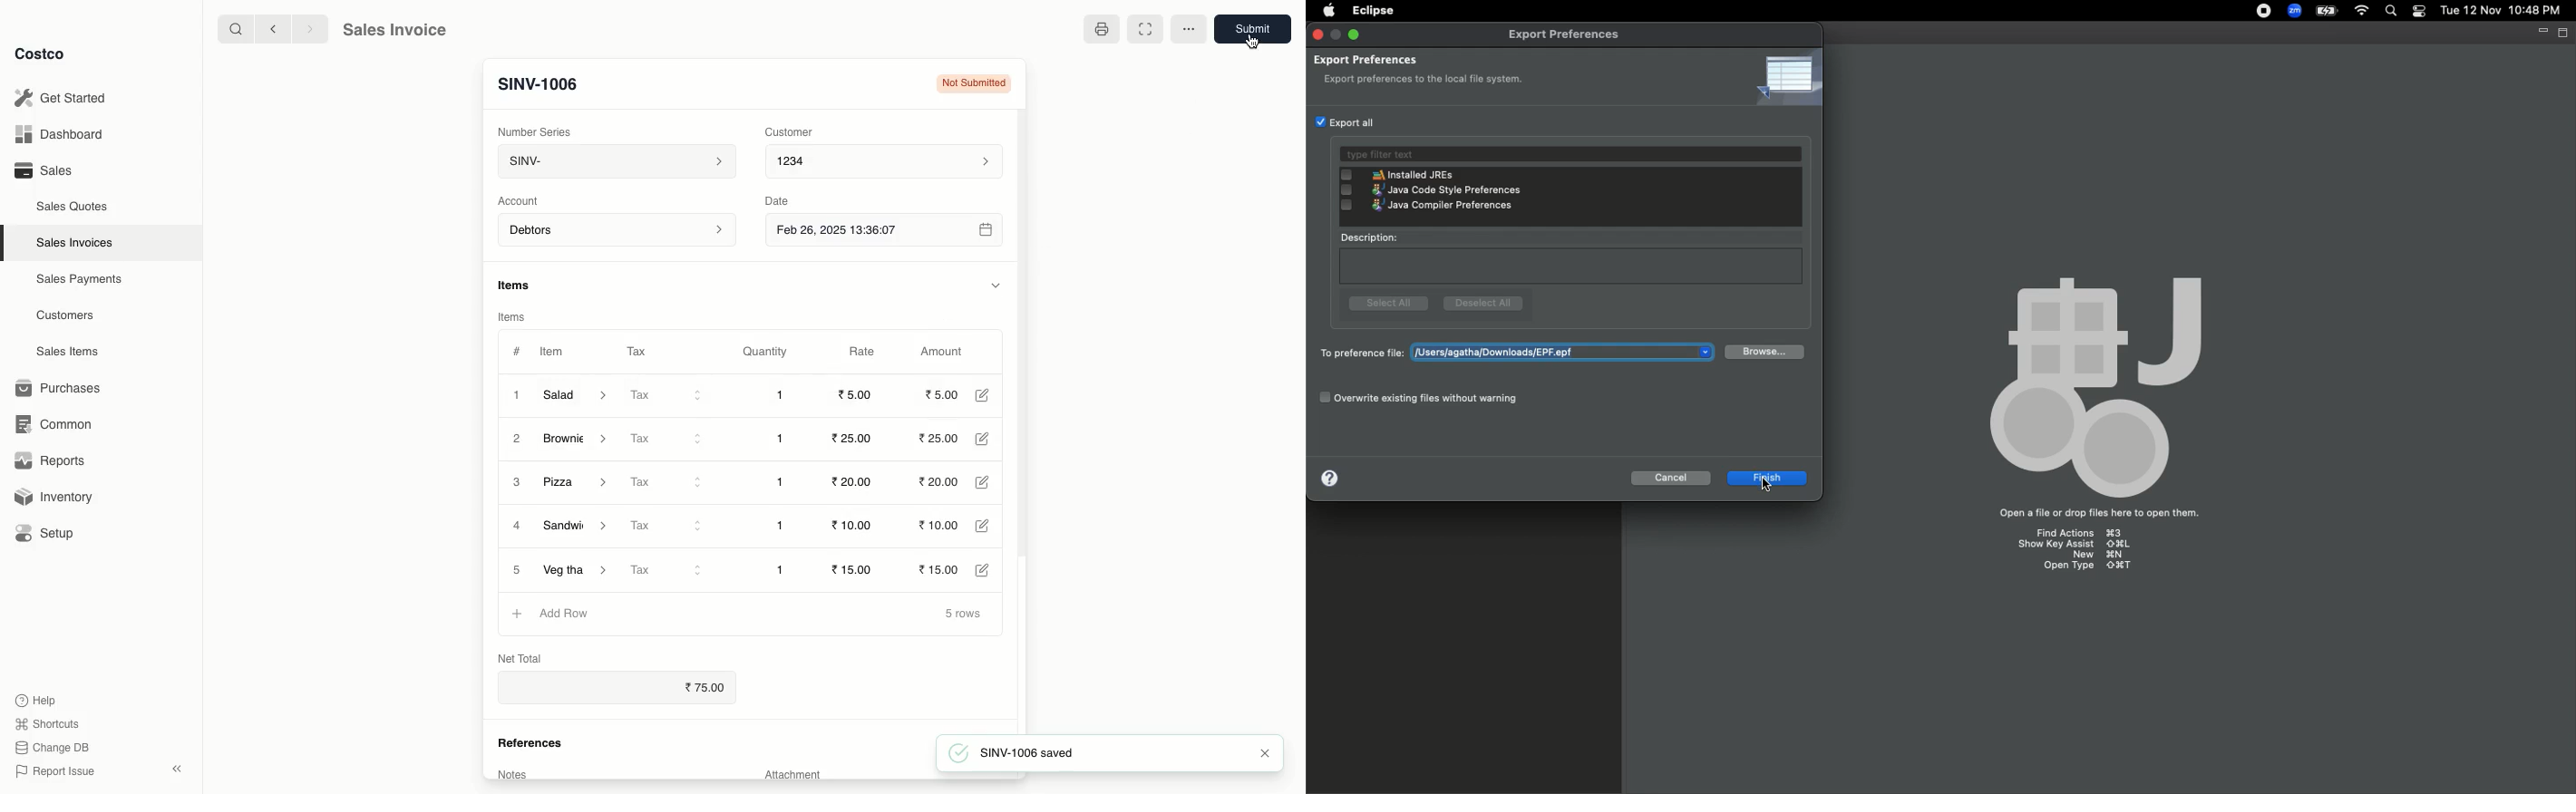  What do you see at coordinates (513, 393) in the screenshot?
I see `1` at bounding box center [513, 393].